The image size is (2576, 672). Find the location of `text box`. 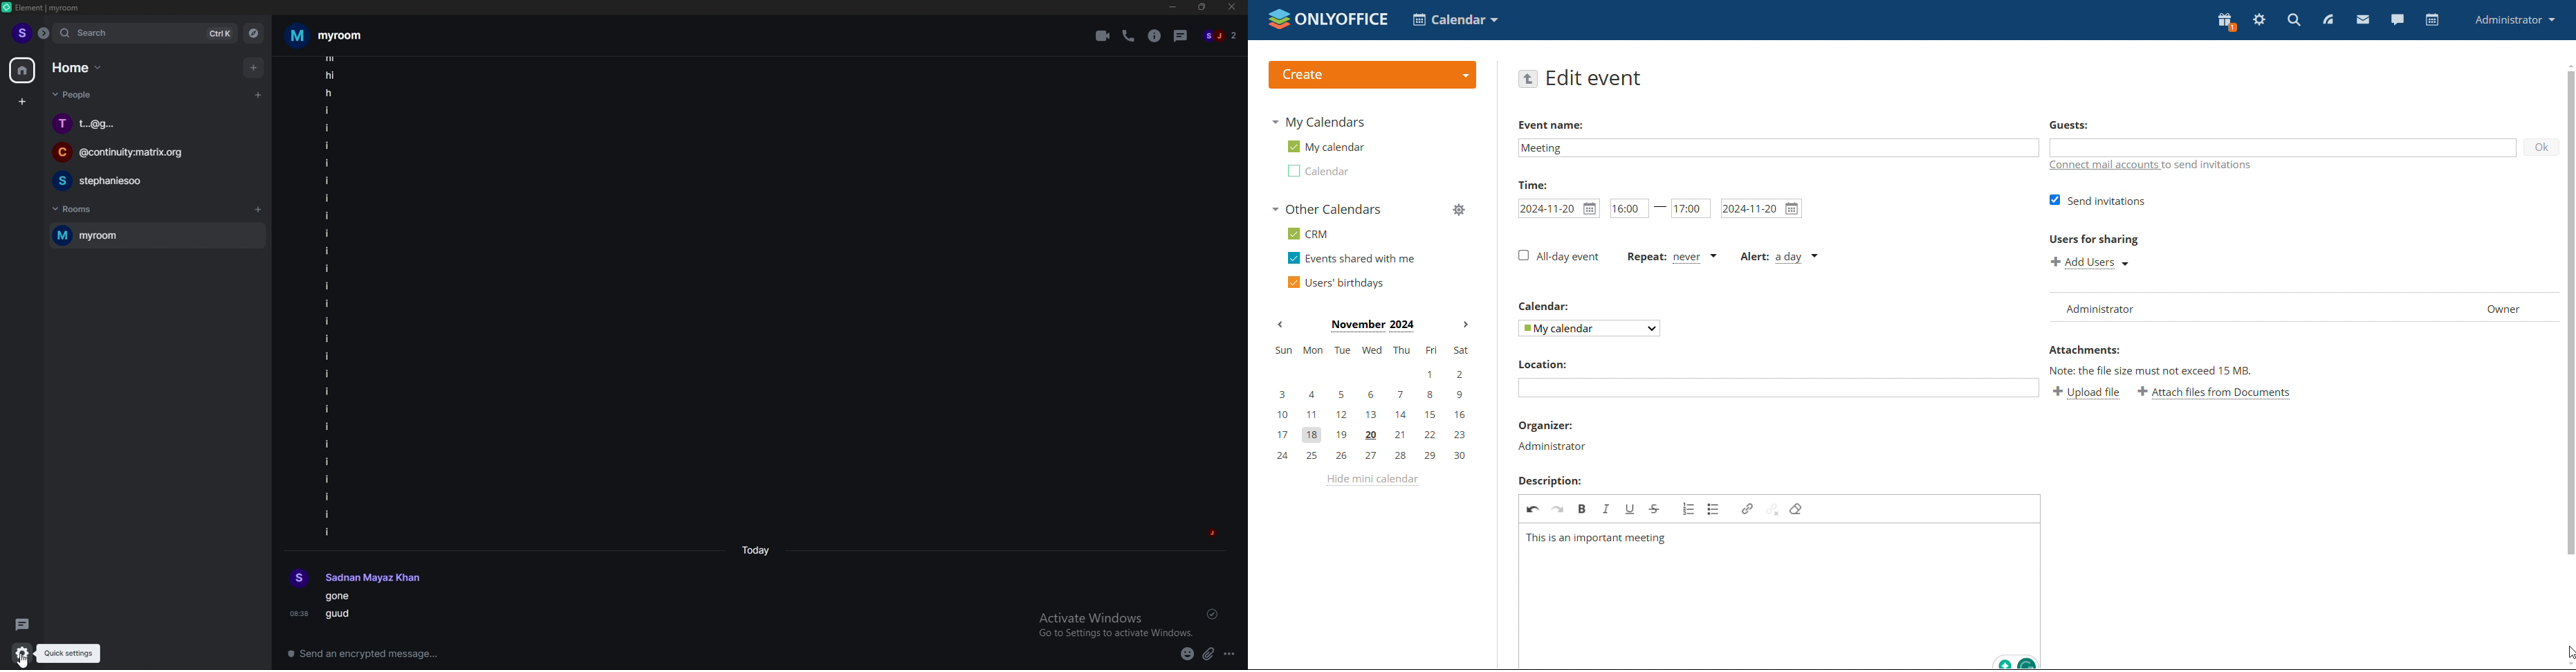

text box is located at coordinates (471, 650).